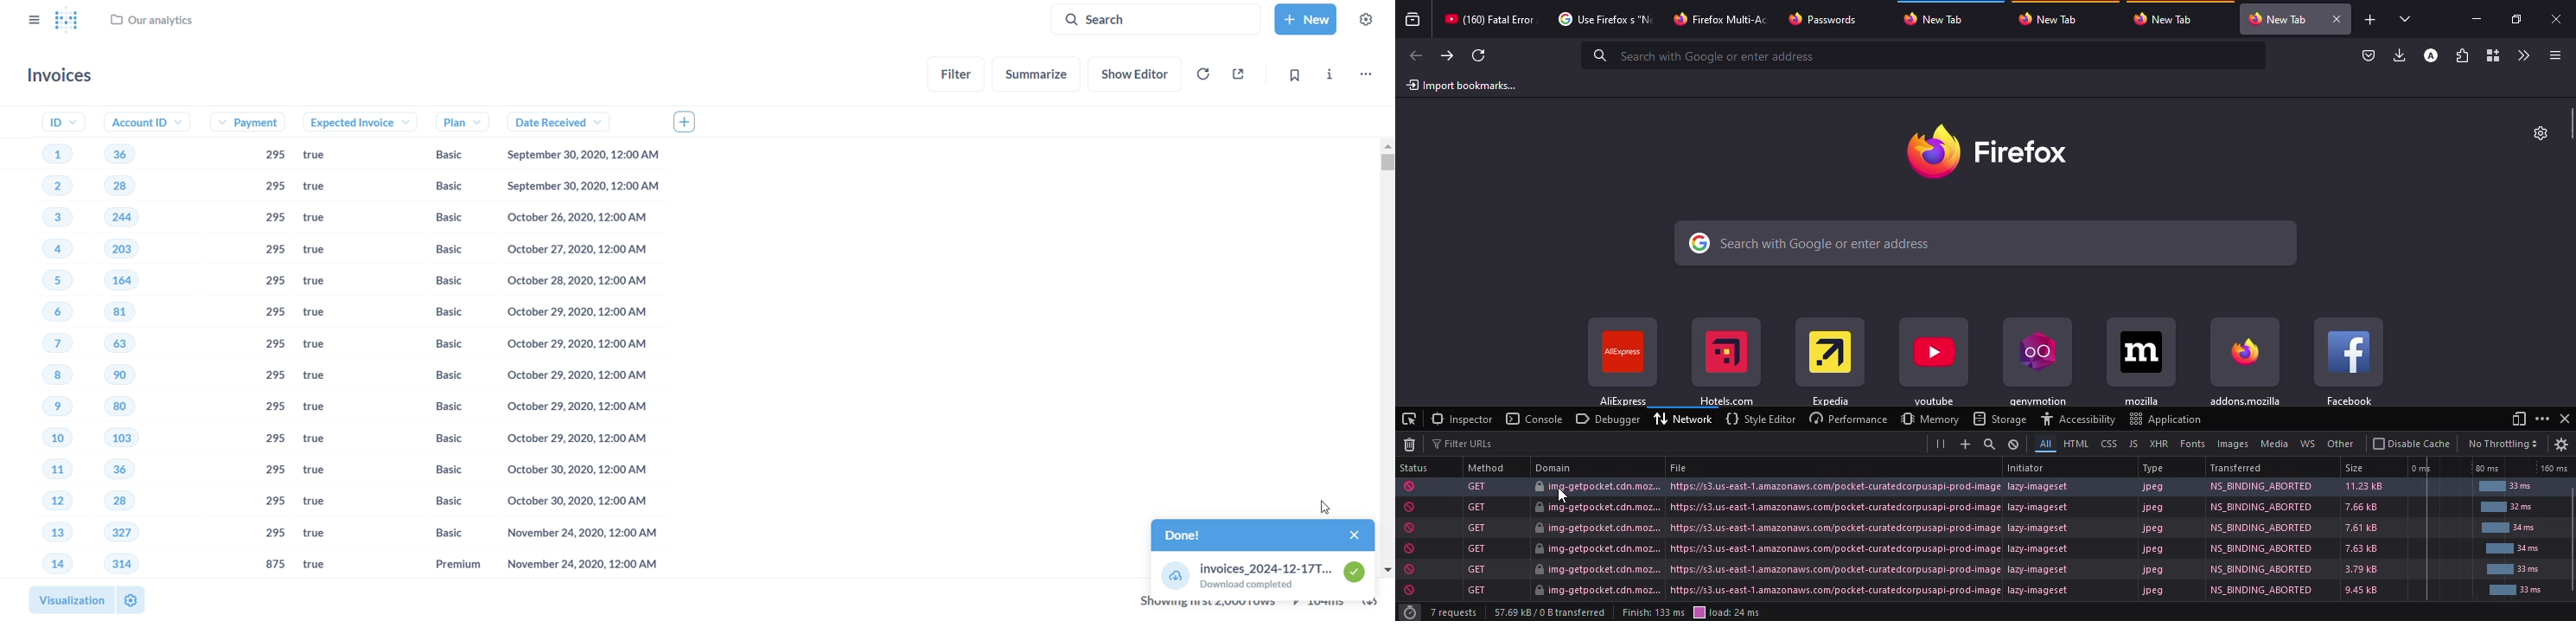 The height and width of the screenshot is (644, 2576). Describe the element at coordinates (1725, 363) in the screenshot. I see `shortcuts` at that location.